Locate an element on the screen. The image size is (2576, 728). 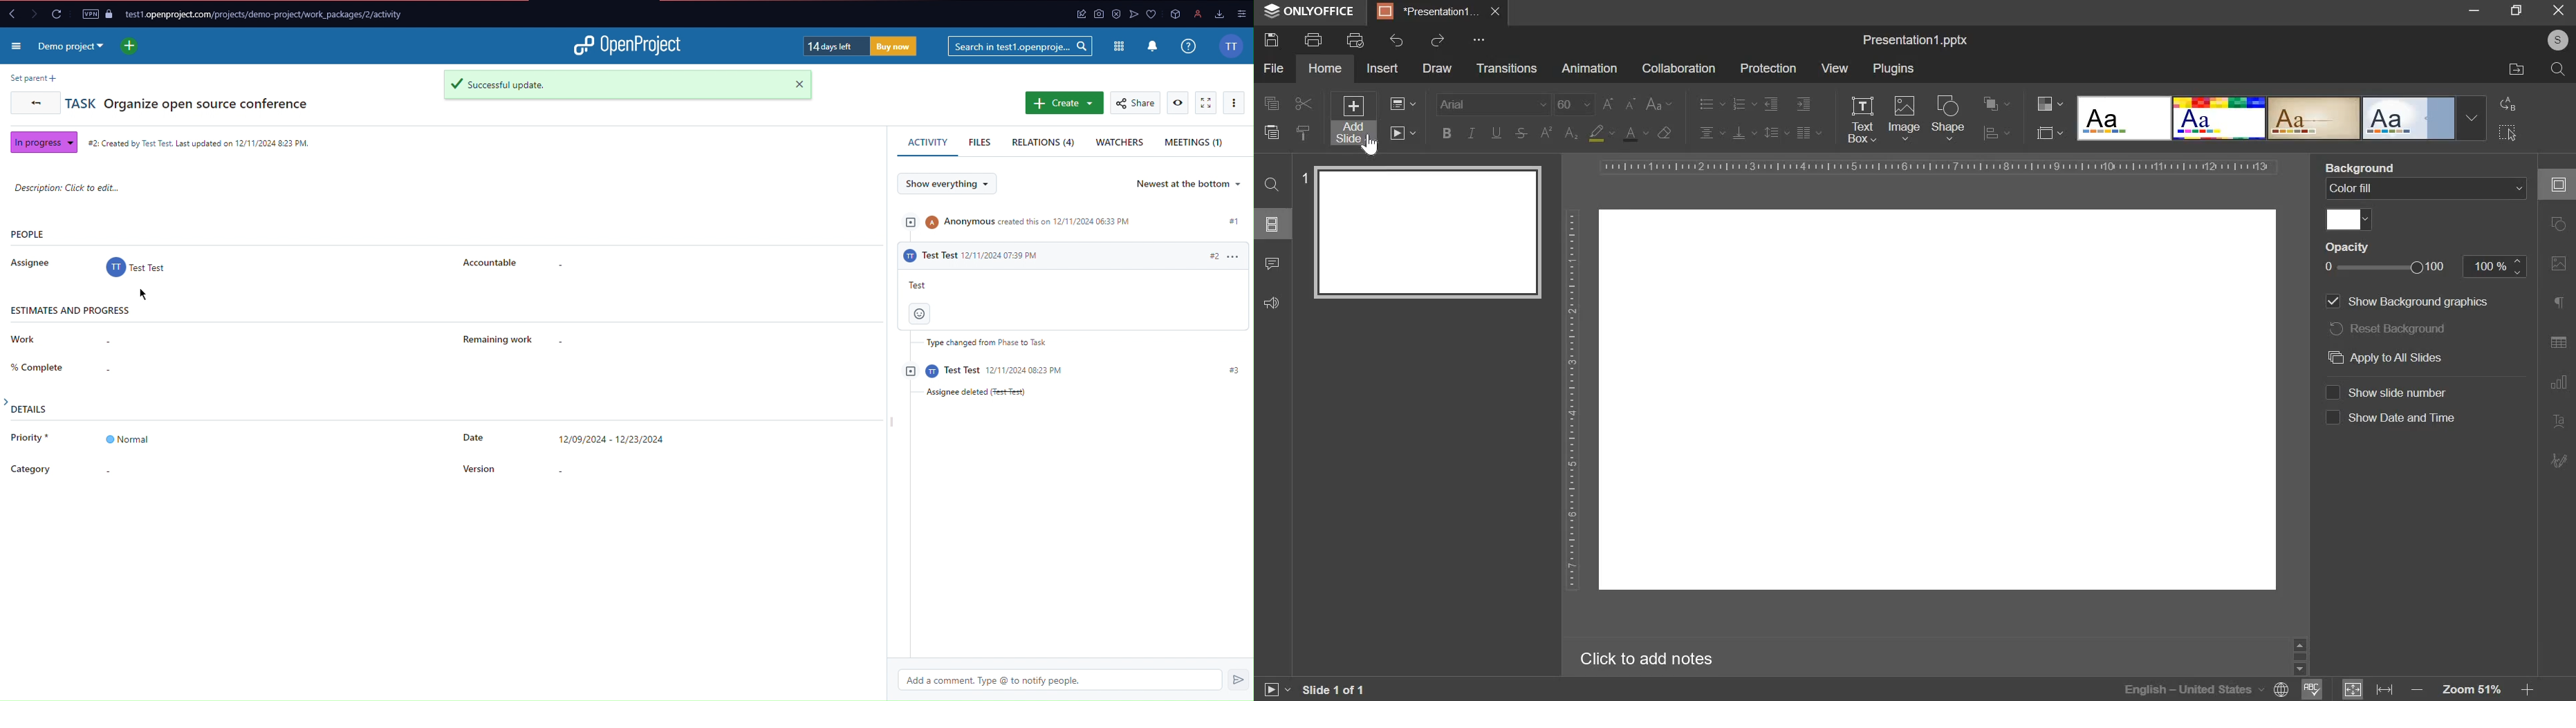
file location is located at coordinates (2517, 70).